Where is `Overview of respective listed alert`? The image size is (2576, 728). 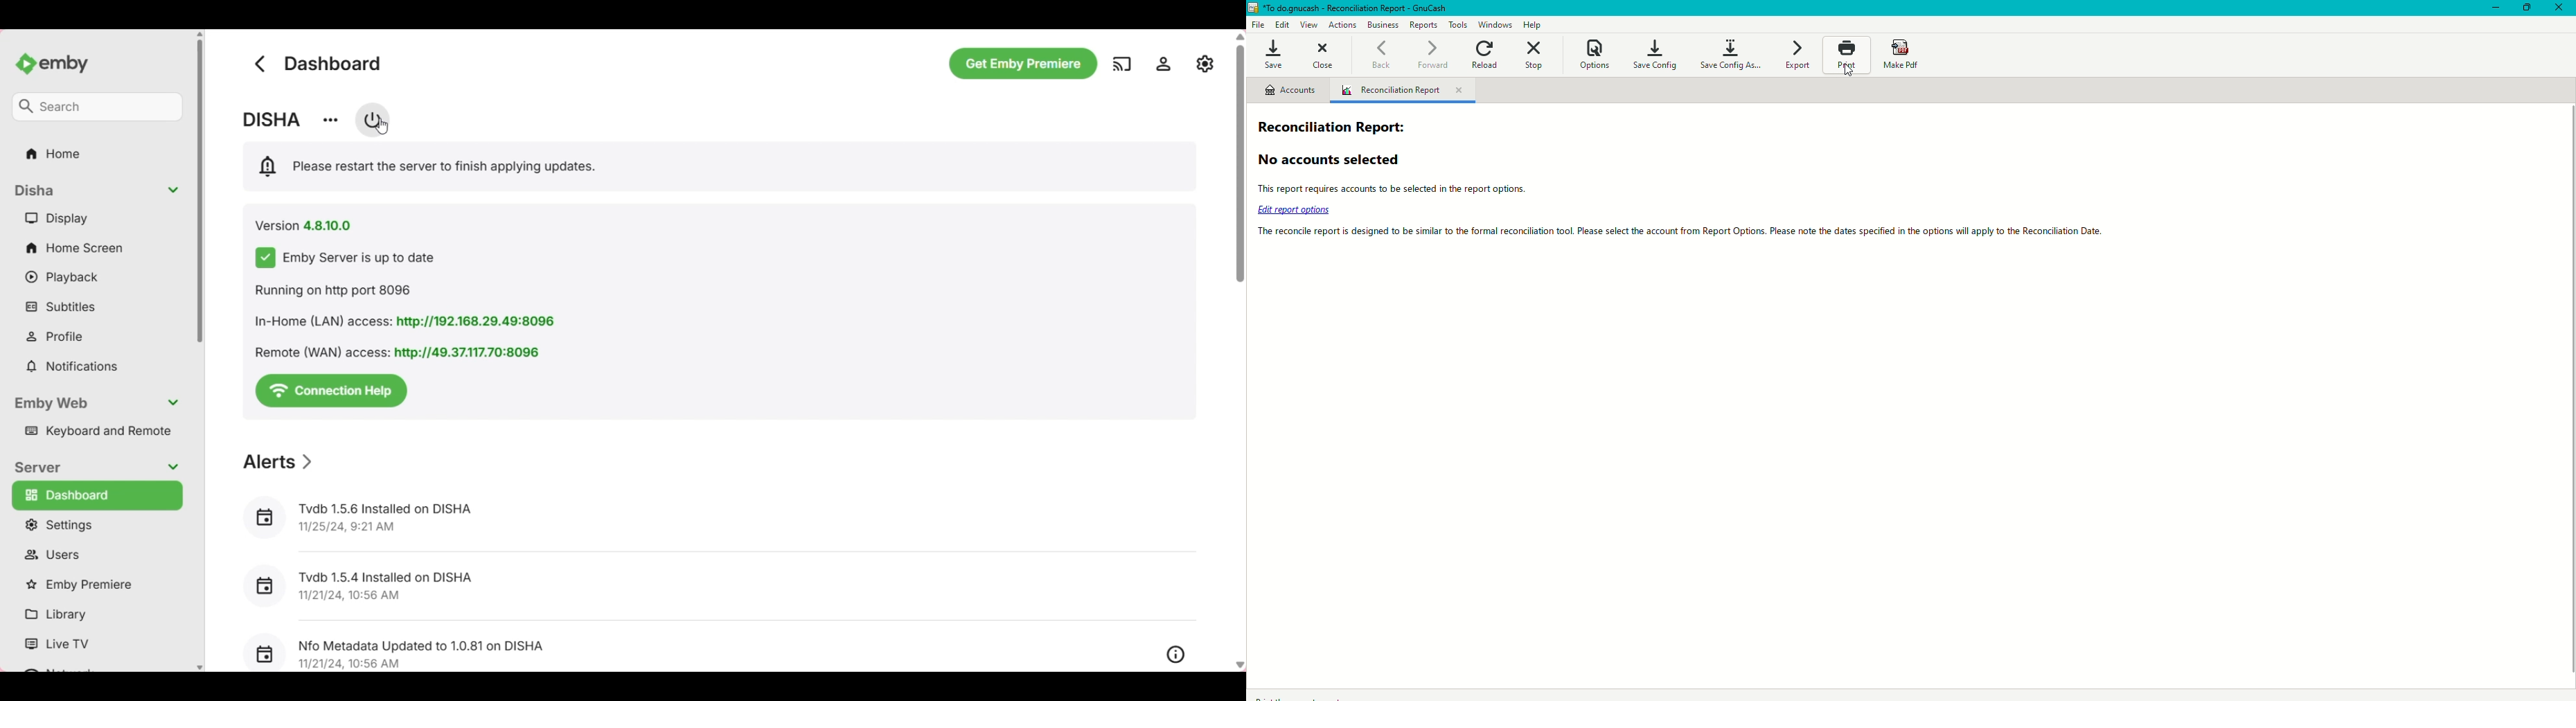
Overview of respective listed alert is located at coordinates (1176, 655).